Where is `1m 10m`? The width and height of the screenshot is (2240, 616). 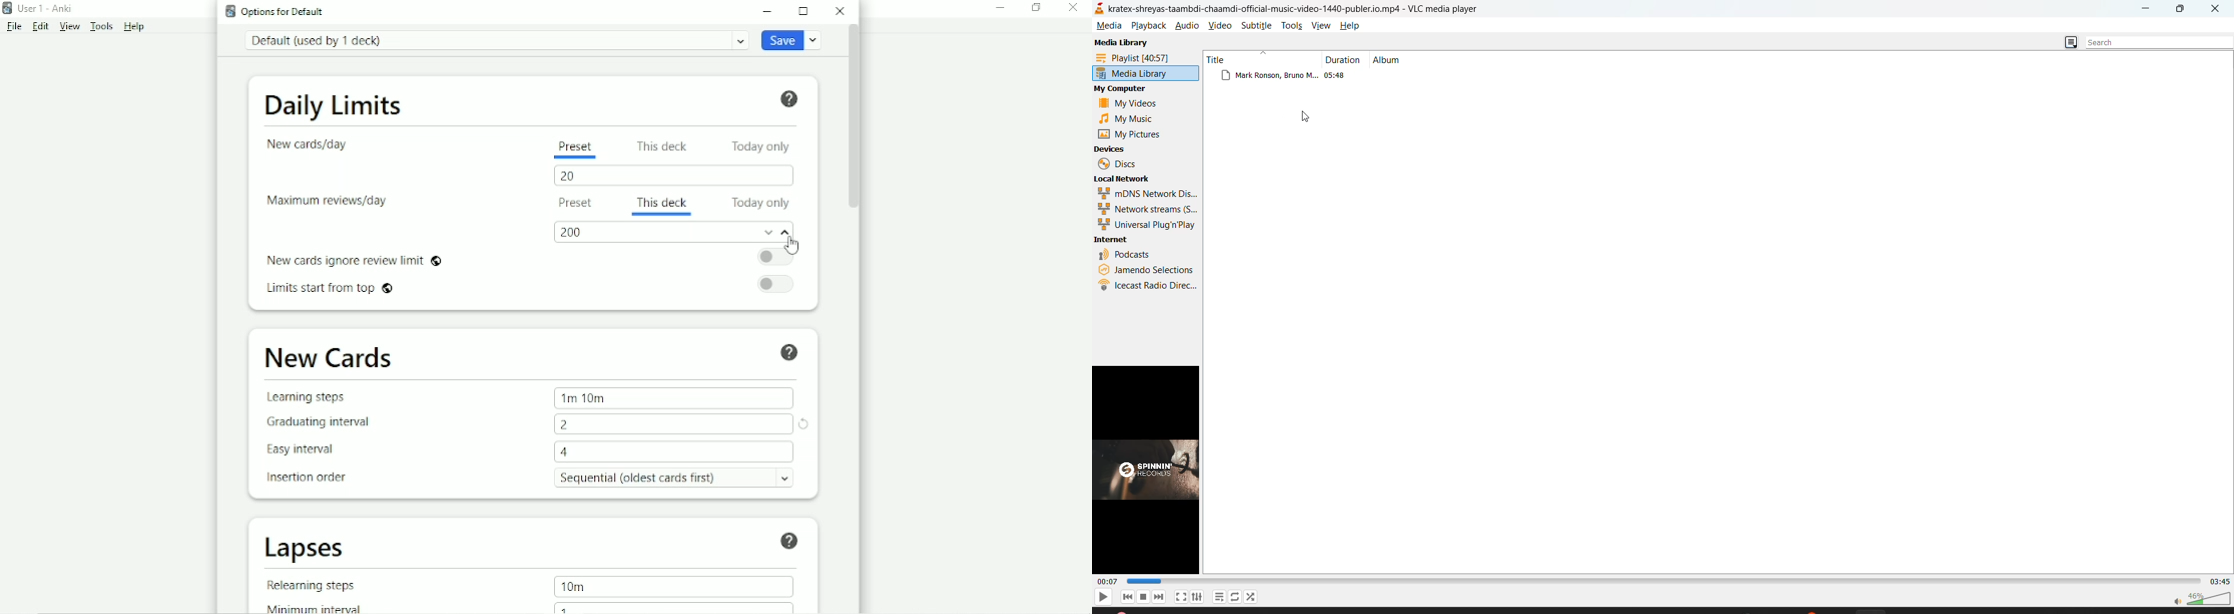
1m 10m is located at coordinates (584, 397).